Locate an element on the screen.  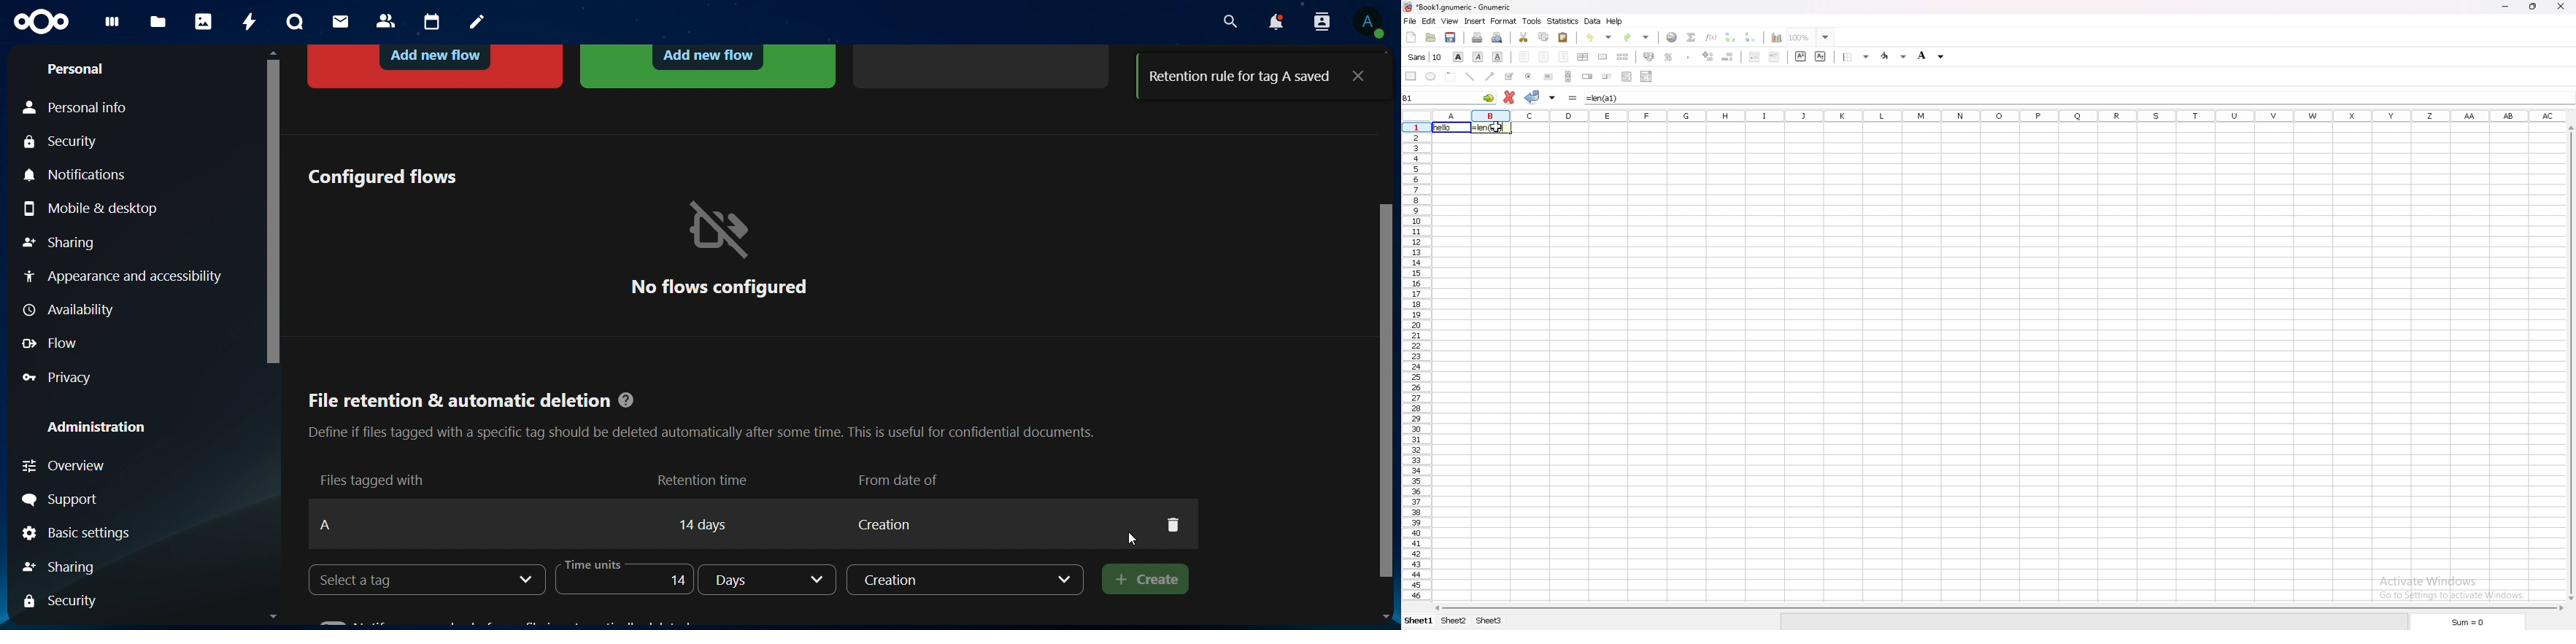
combo box is located at coordinates (1647, 76).